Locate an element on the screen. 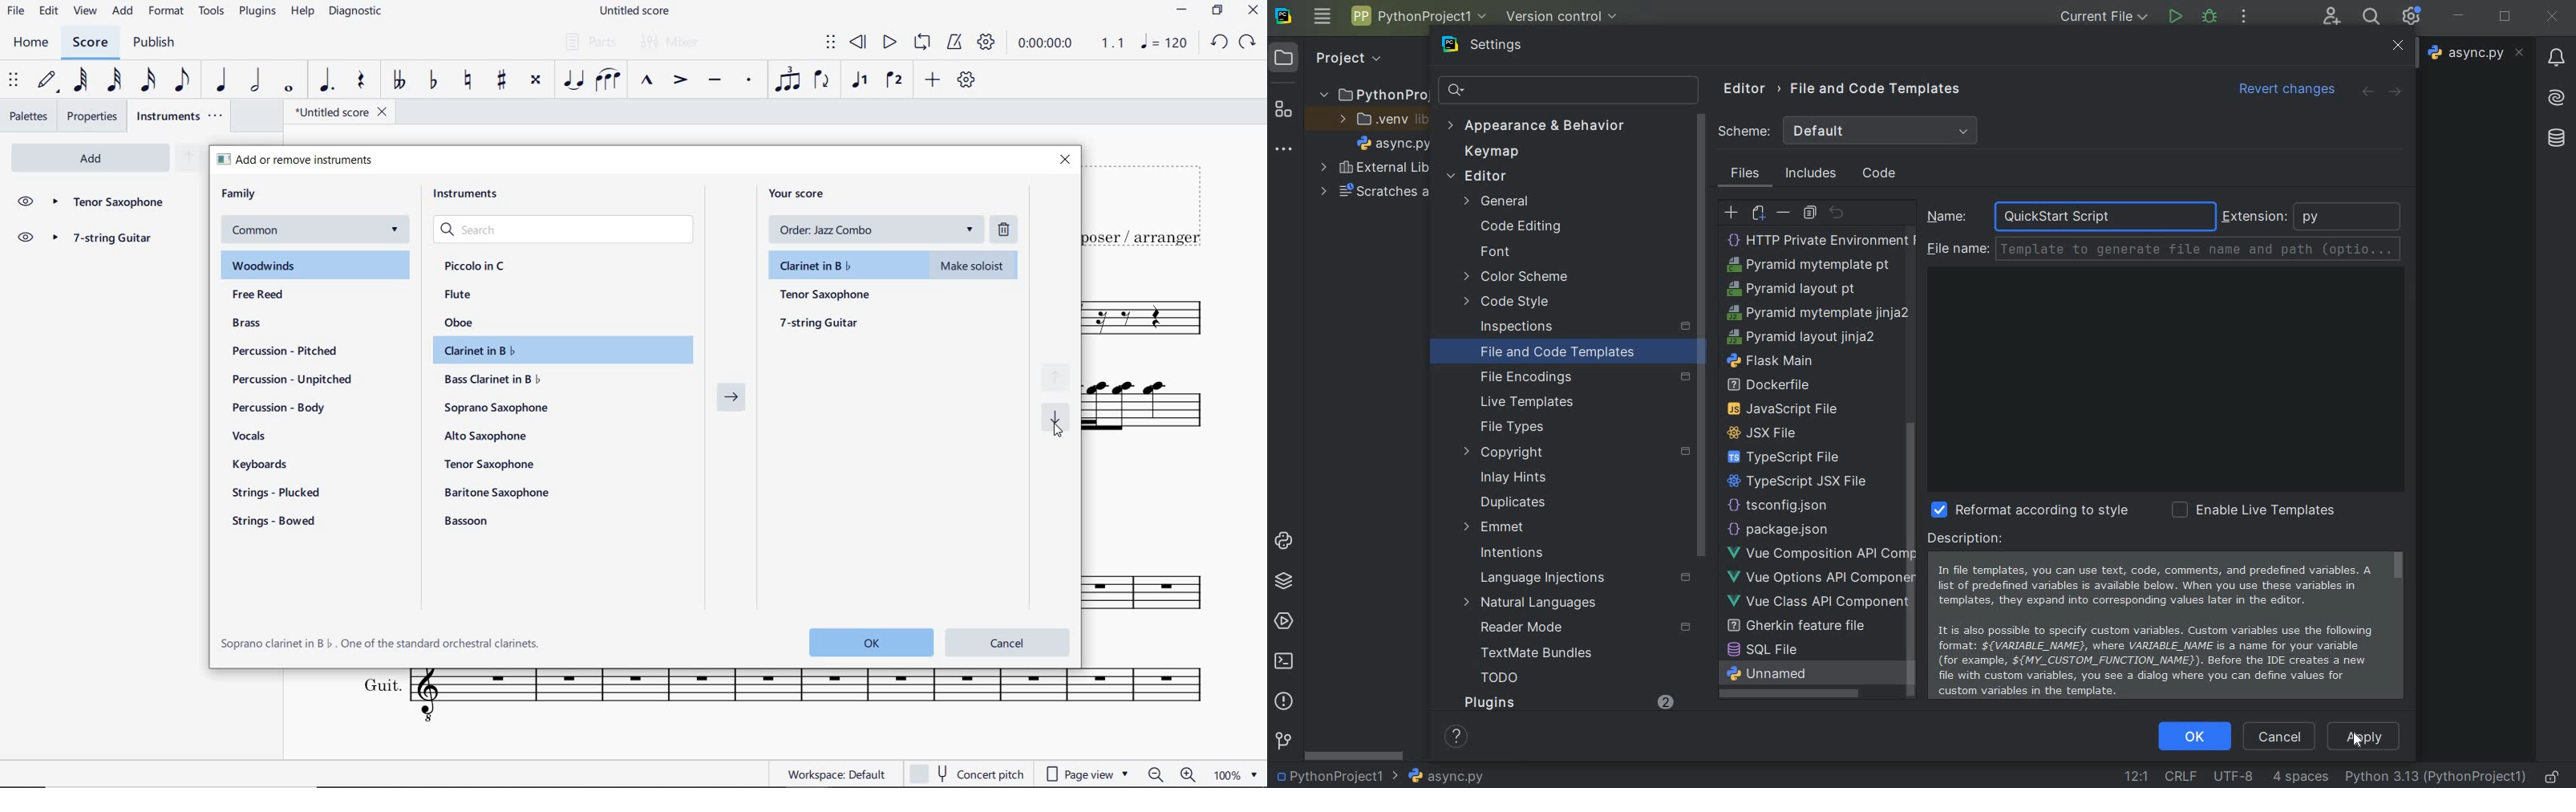 The height and width of the screenshot is (812, 2576). AI Assistant is located at coordinates (2552, 95).